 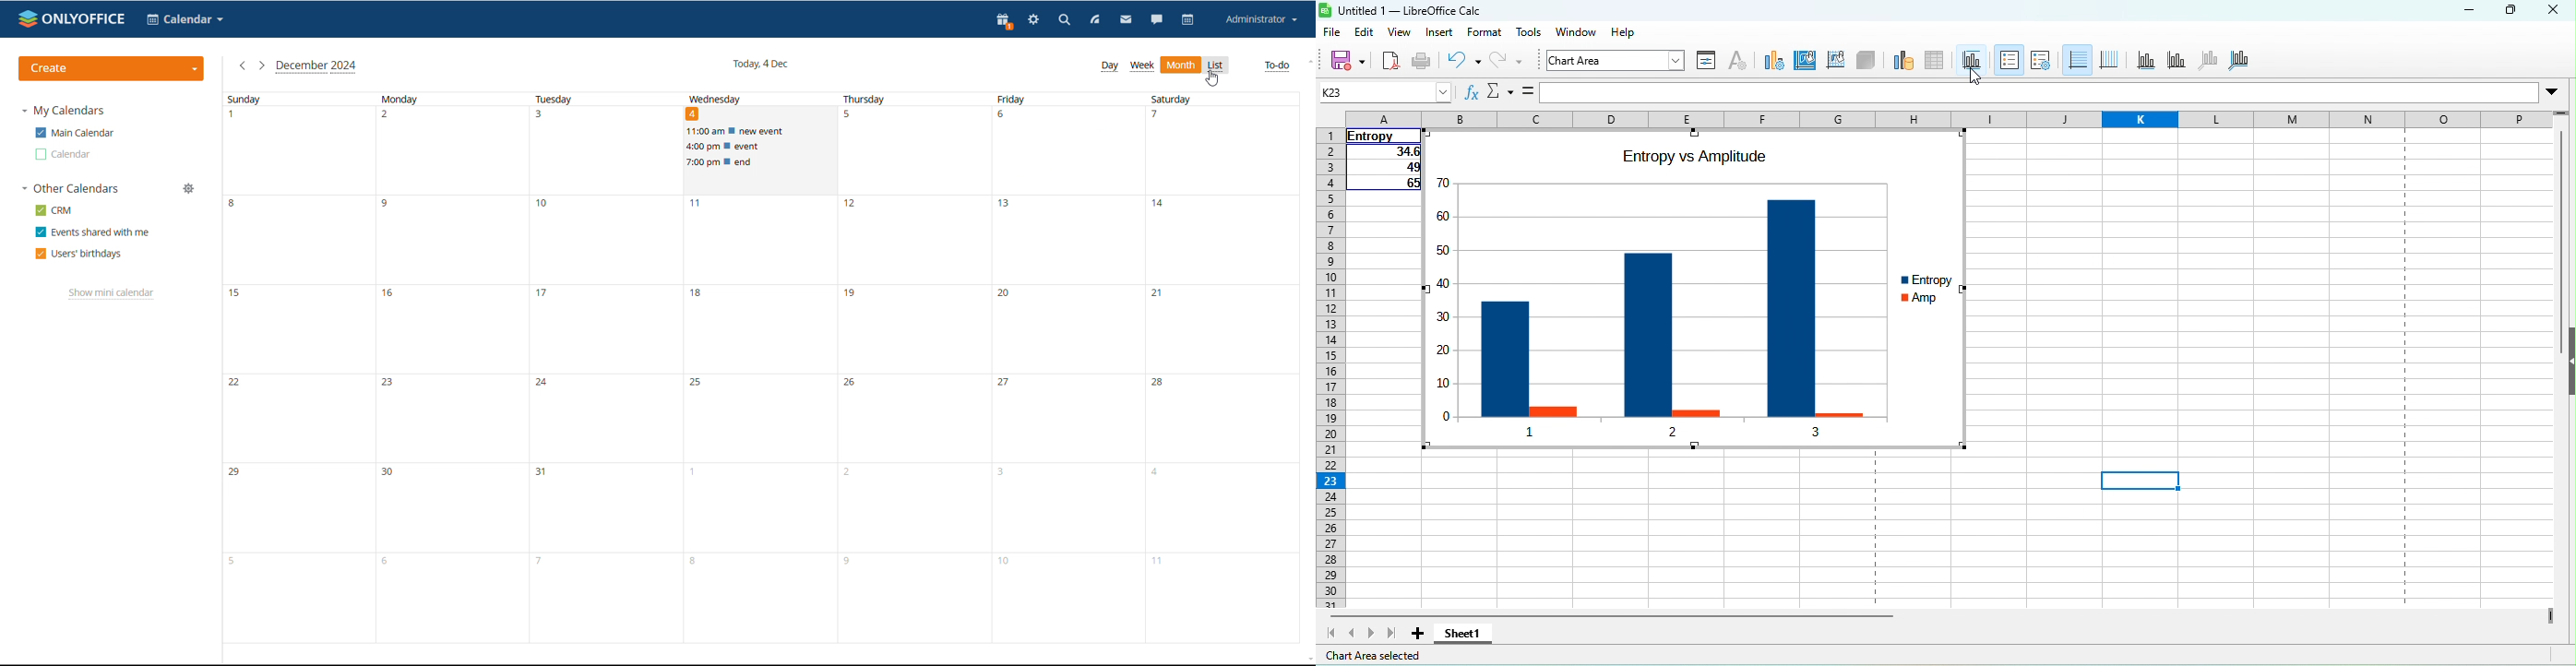 What do you see at coordinates (1868, 63) in the screenshot?
I see `3 d view` at bounding box center [1868, 63].